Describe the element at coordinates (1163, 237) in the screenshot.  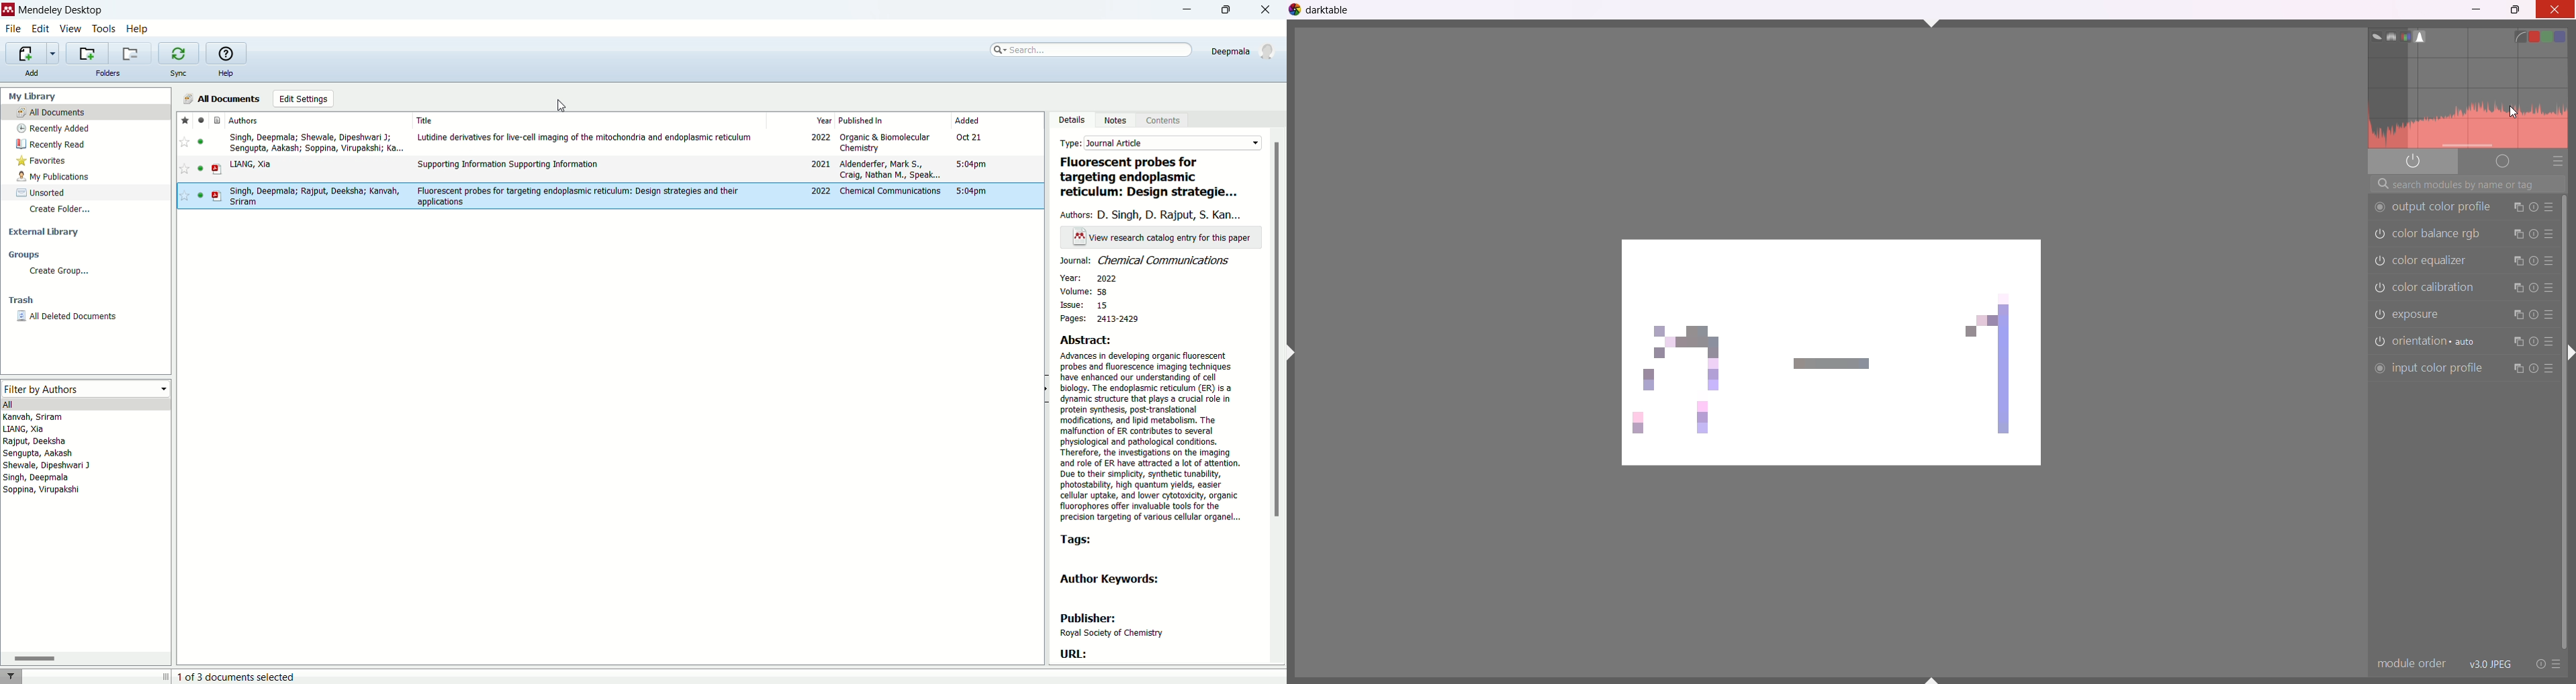
I see `text` at that location.